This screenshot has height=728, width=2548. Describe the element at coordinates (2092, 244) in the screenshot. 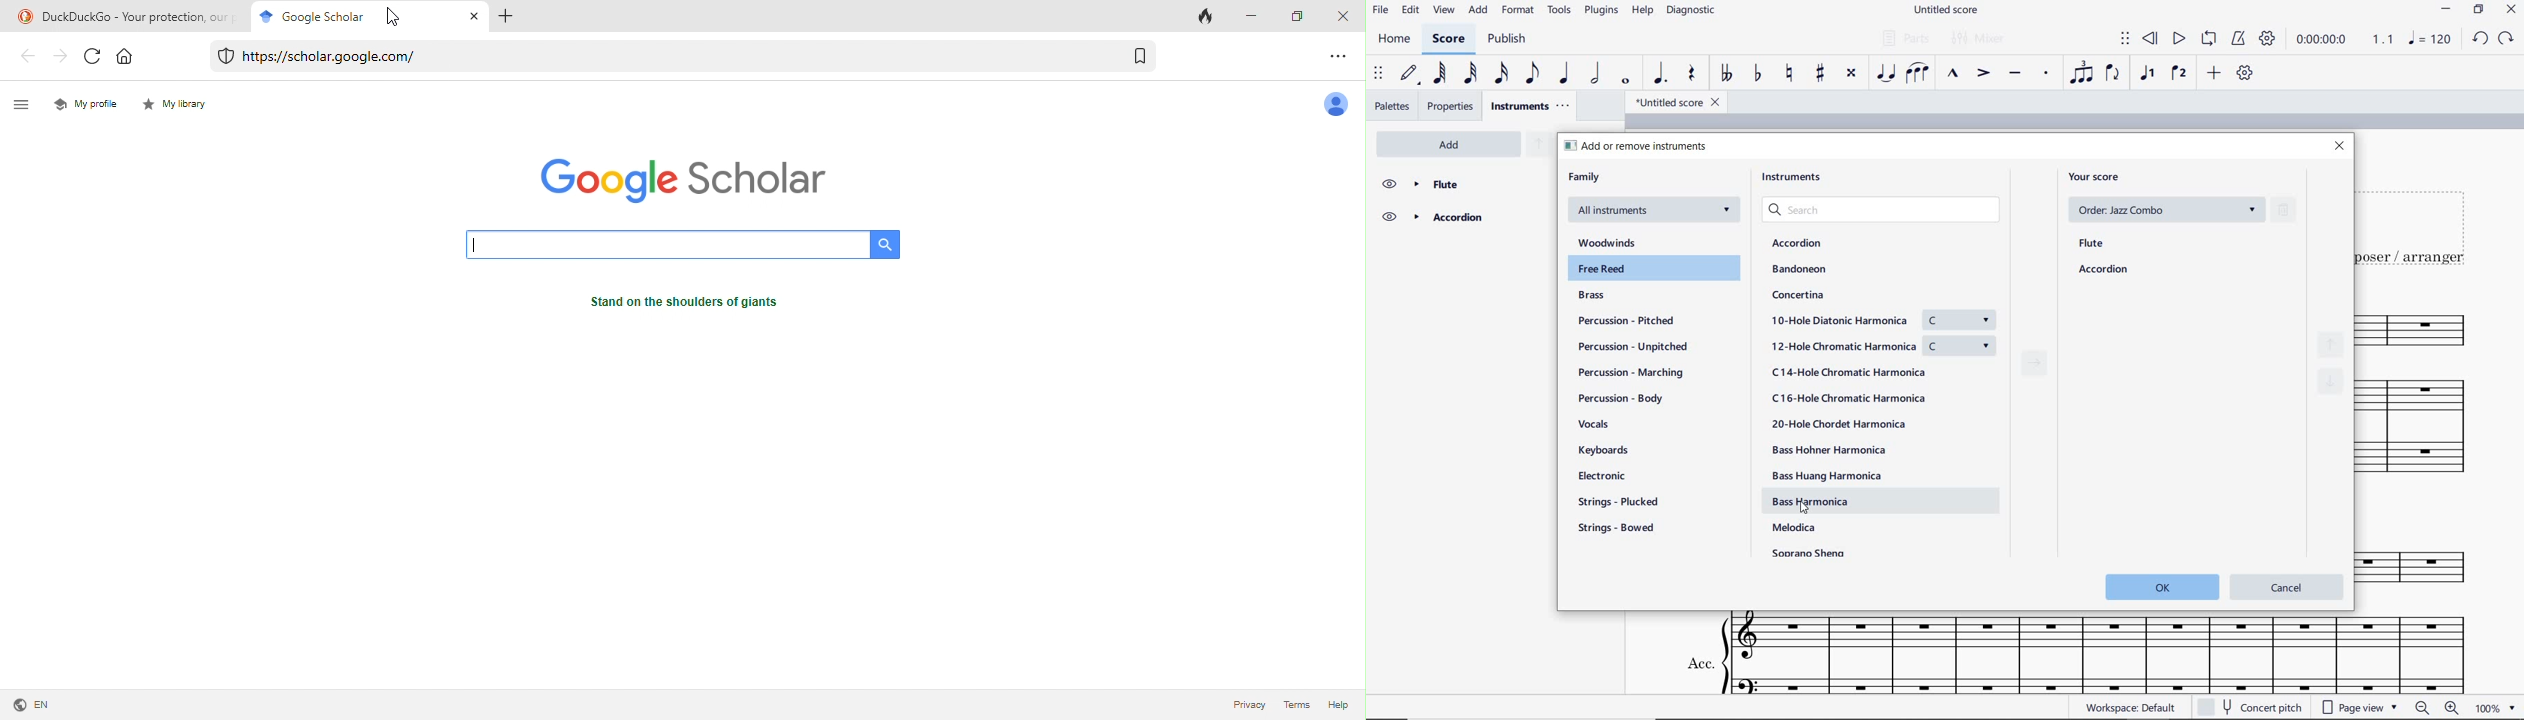

I see `flute` at that location.